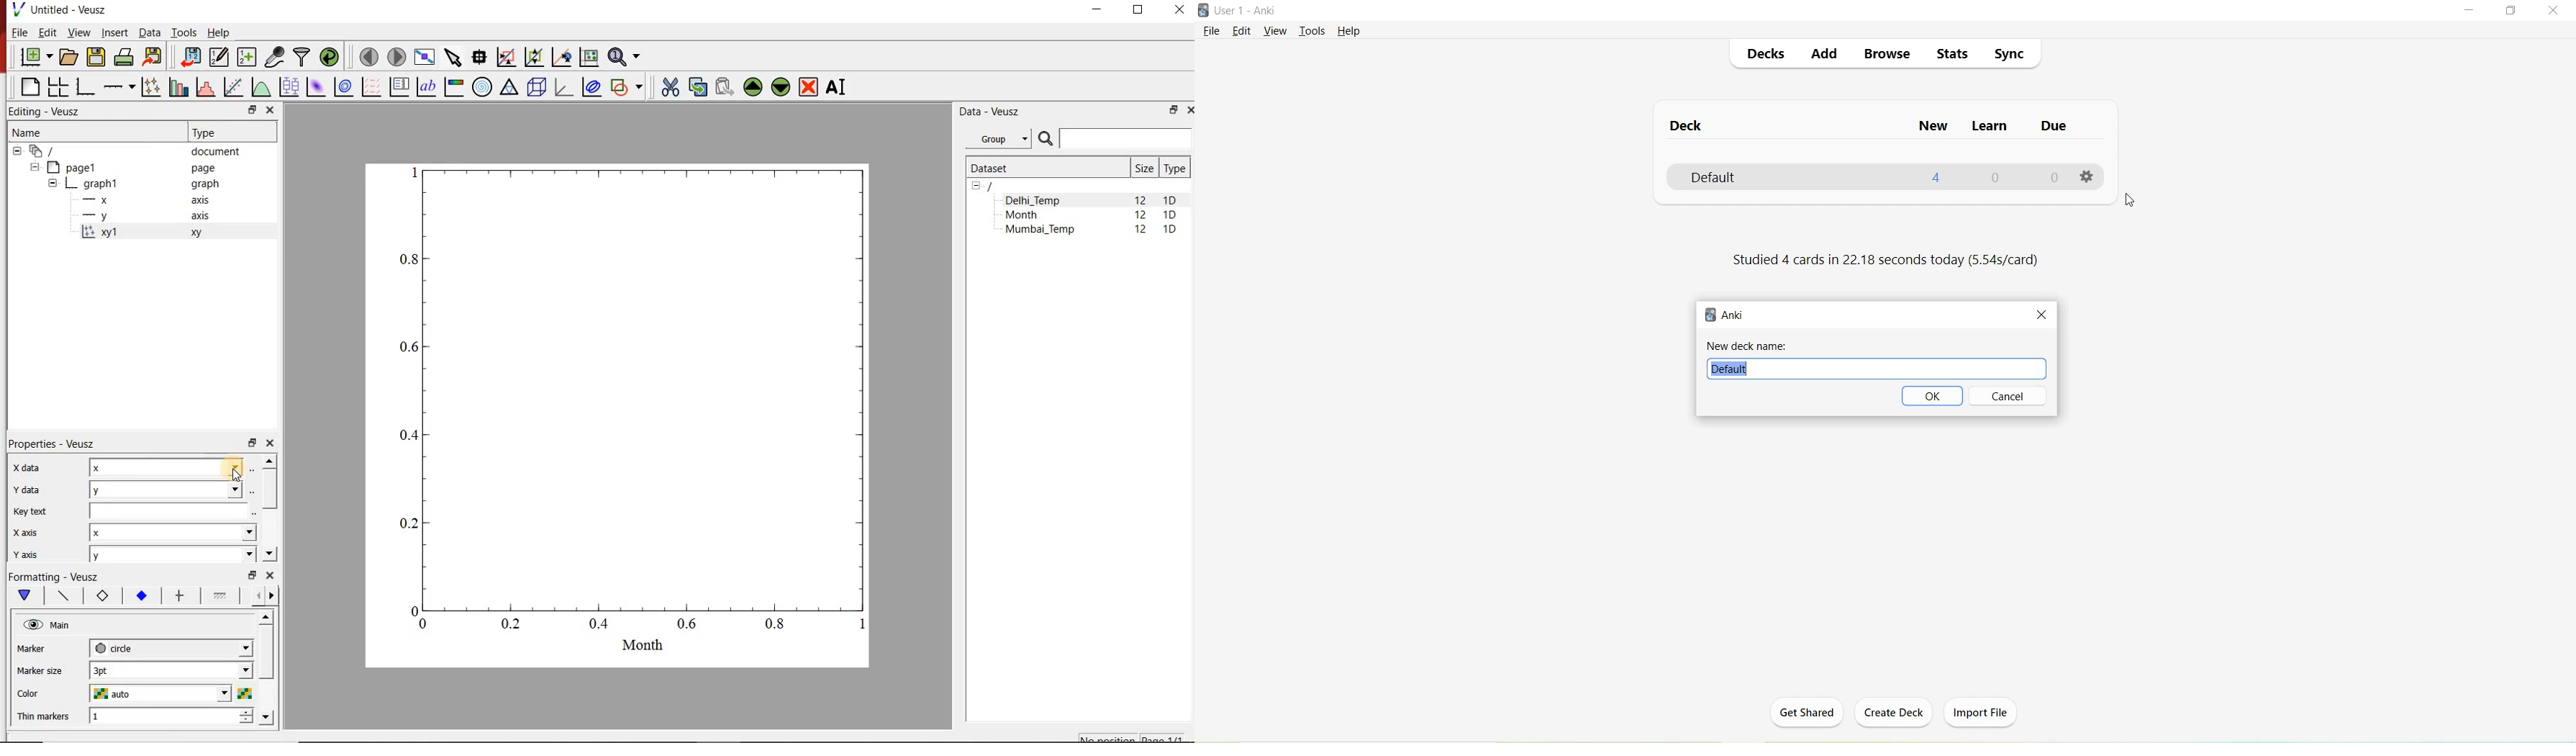 The height and width of the screenshot is (756, 2576). Describe the element at coordinates (1952, 53) in the screenshot. I see `Stats` at that location.